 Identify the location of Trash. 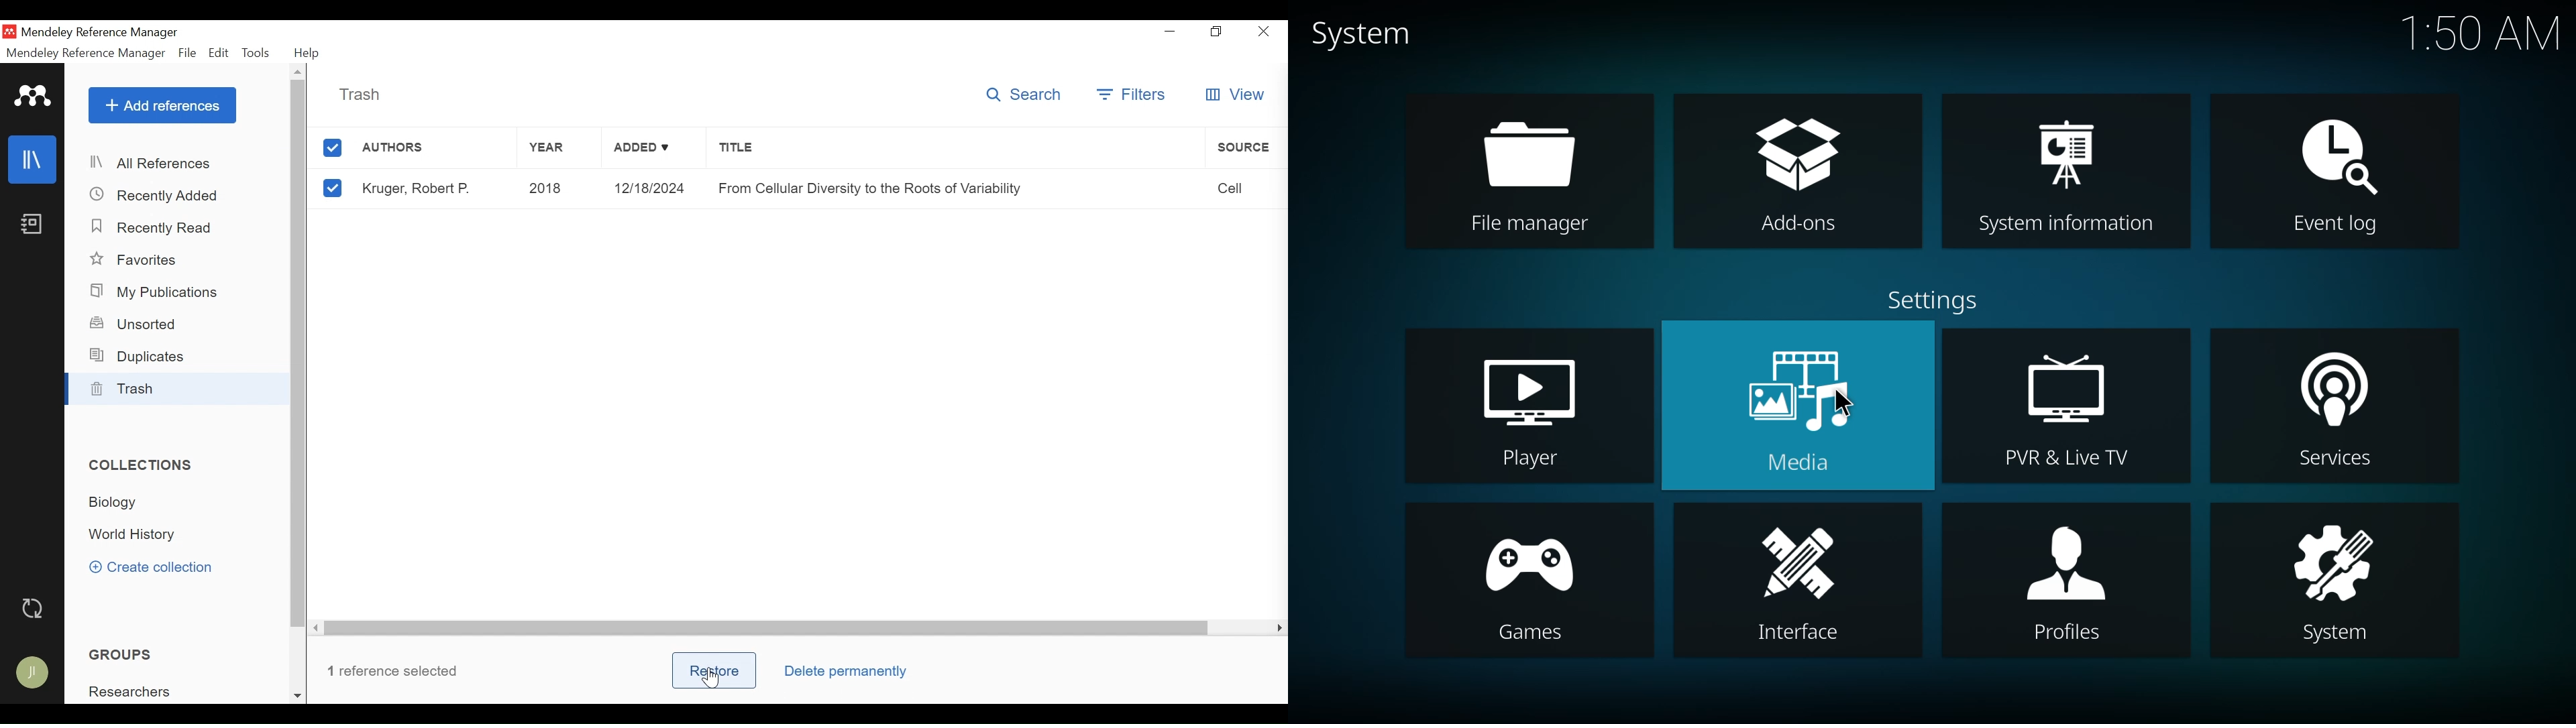
(178, 388).